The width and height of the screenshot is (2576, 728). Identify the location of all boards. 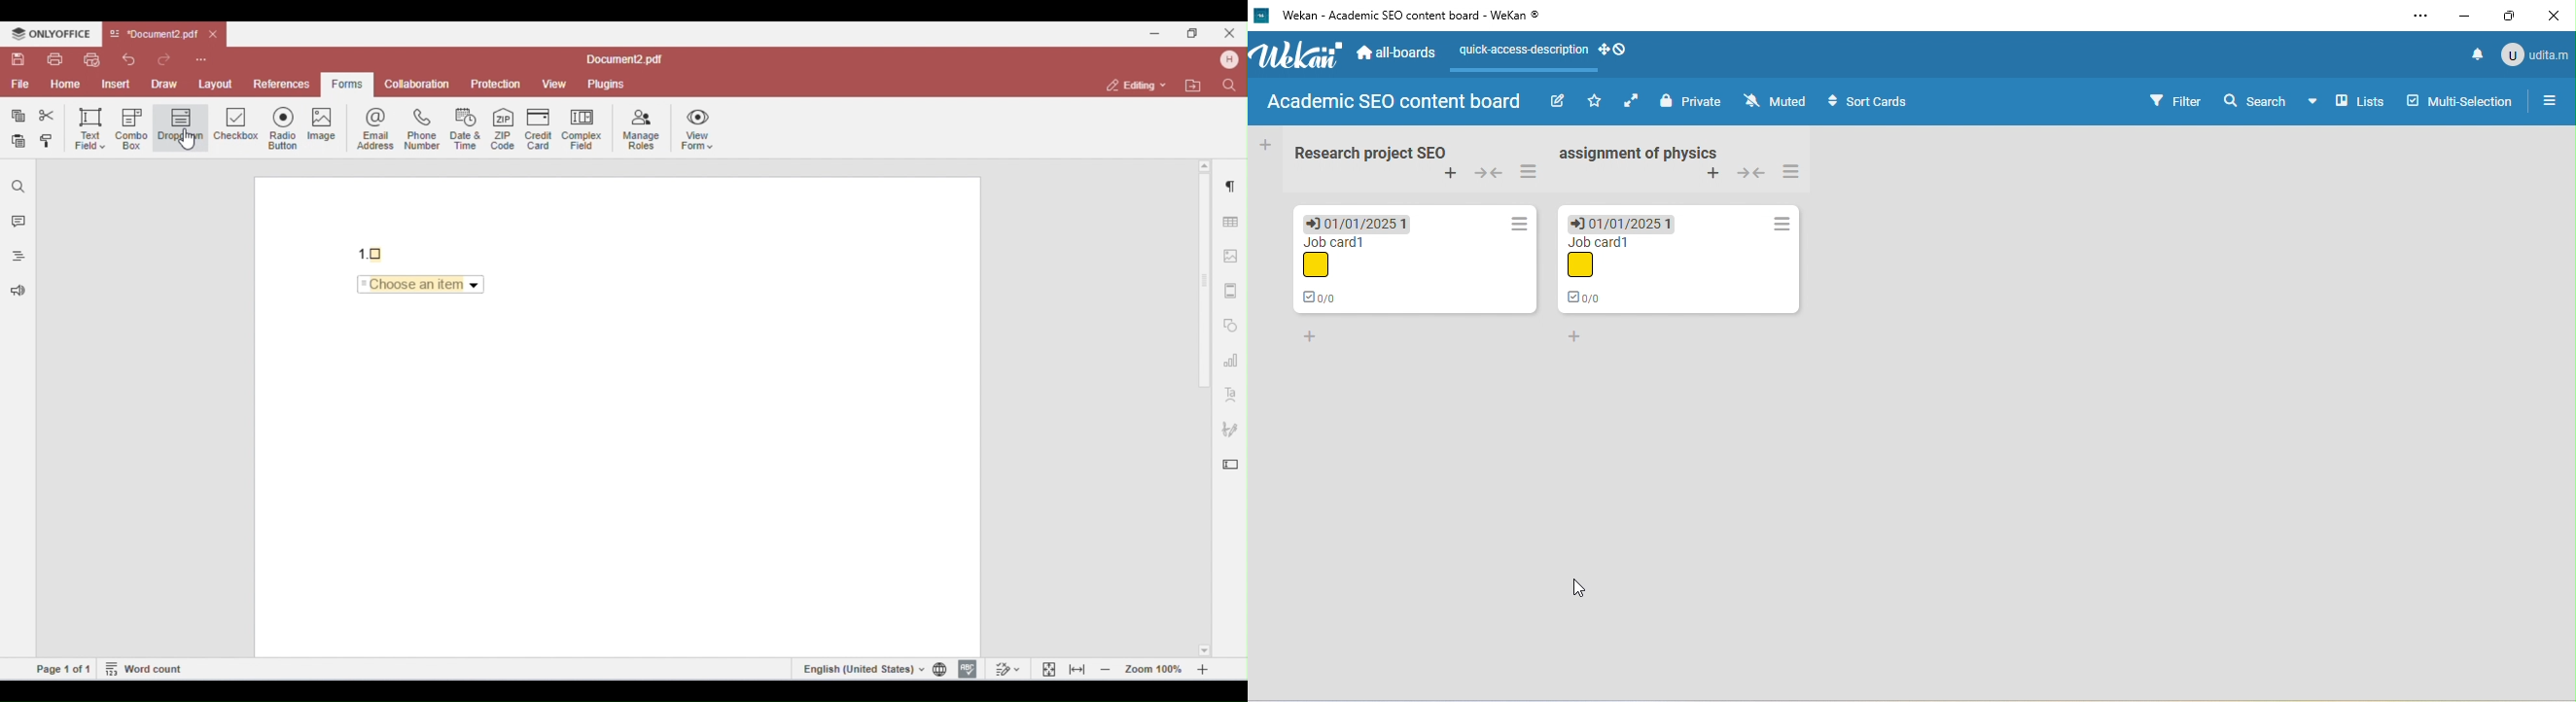
(1398, 55).